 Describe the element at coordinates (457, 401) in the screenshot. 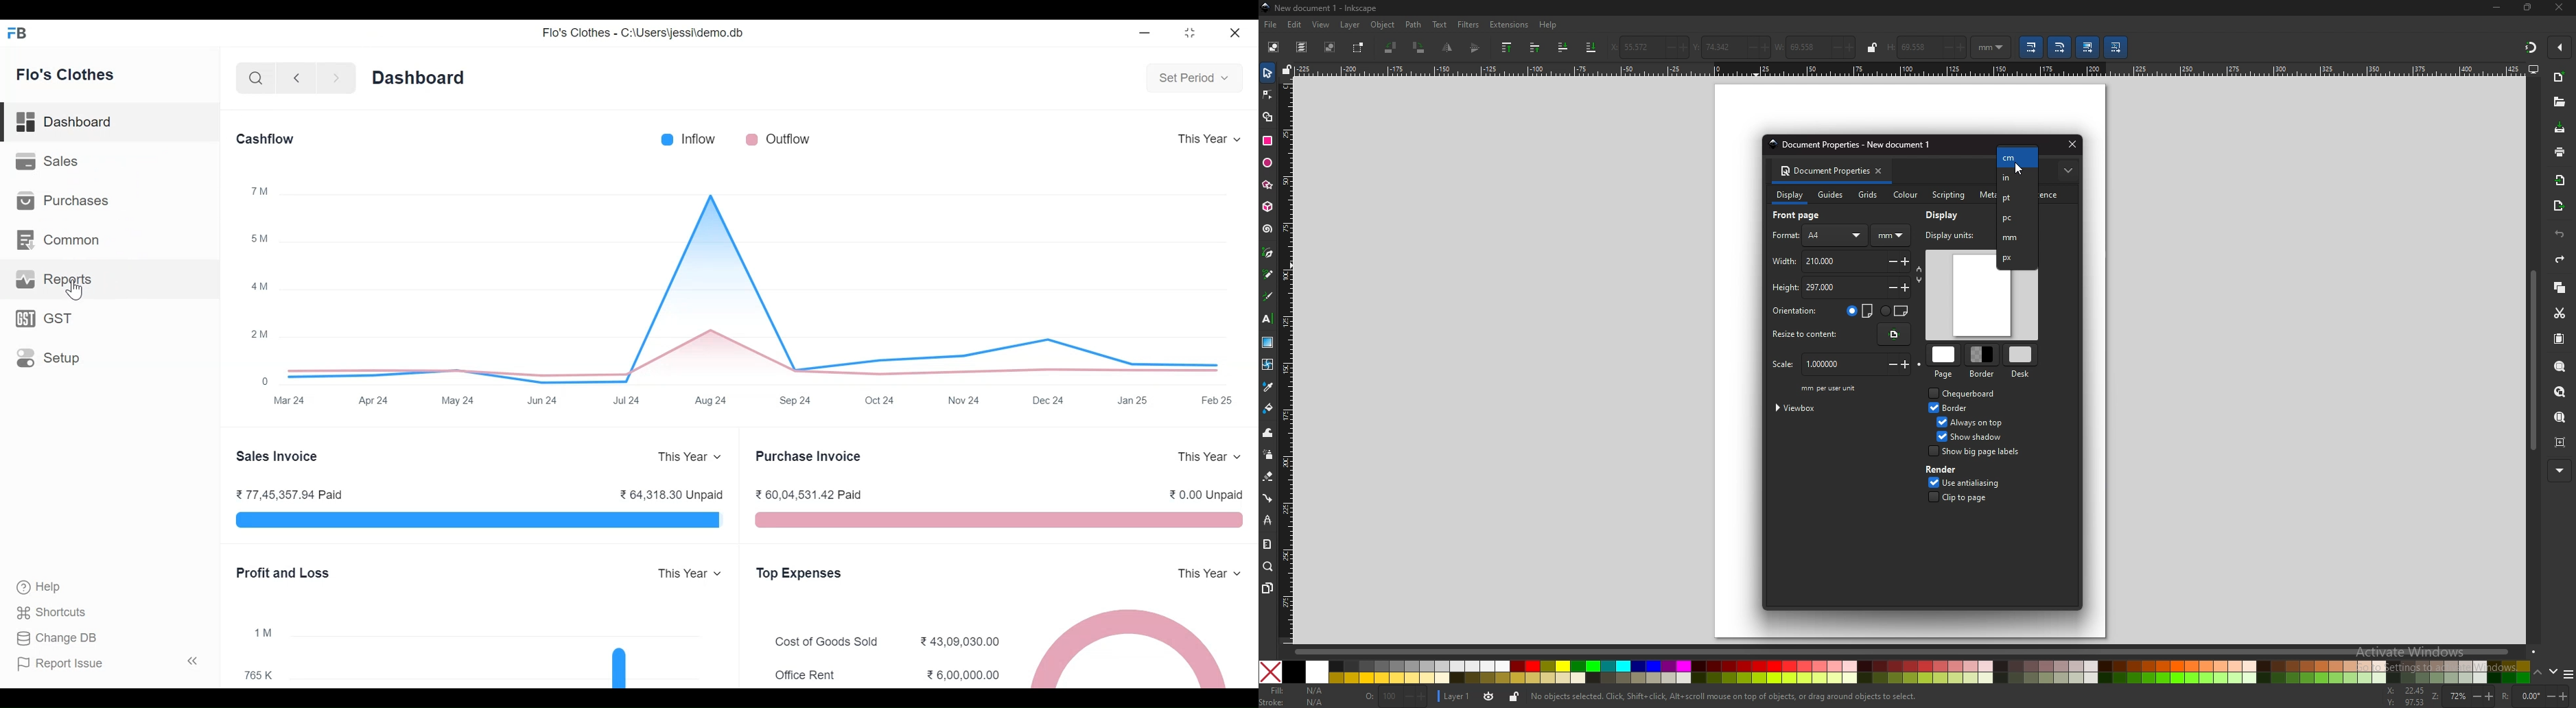

I see `May 24` at that location.